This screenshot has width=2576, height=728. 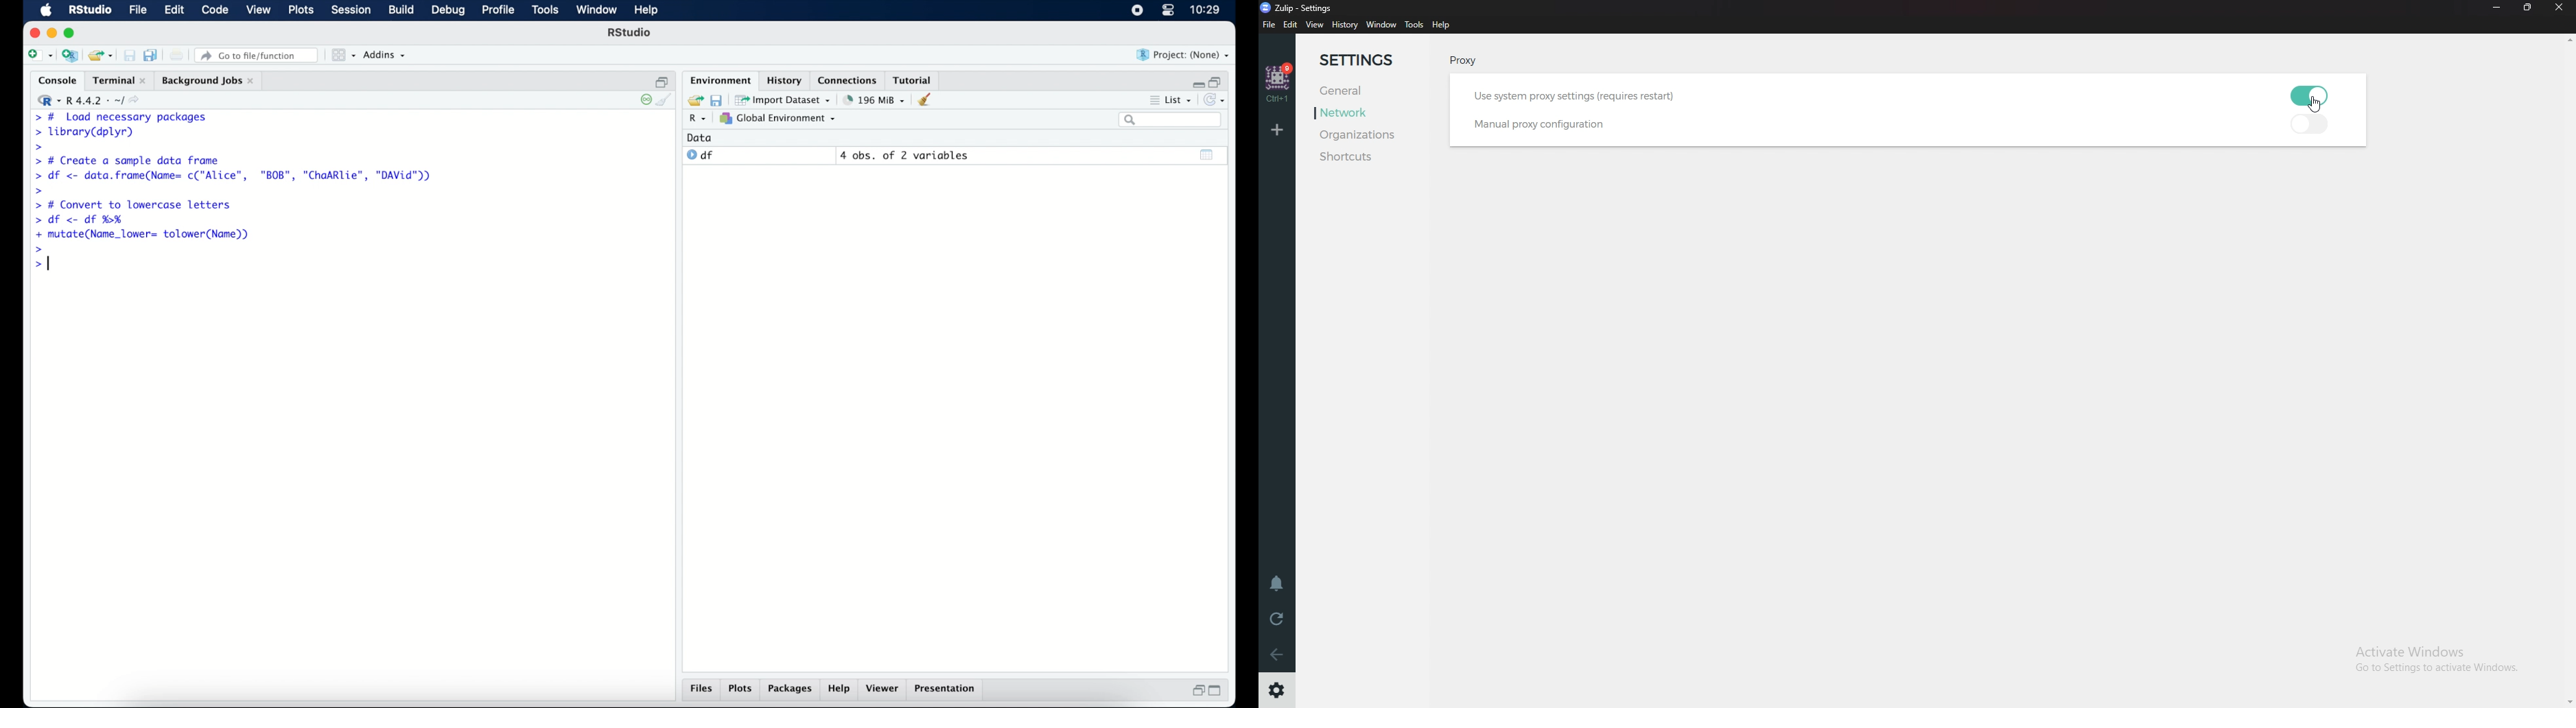 I want to click on command prompt, so click(x=39, y=190).